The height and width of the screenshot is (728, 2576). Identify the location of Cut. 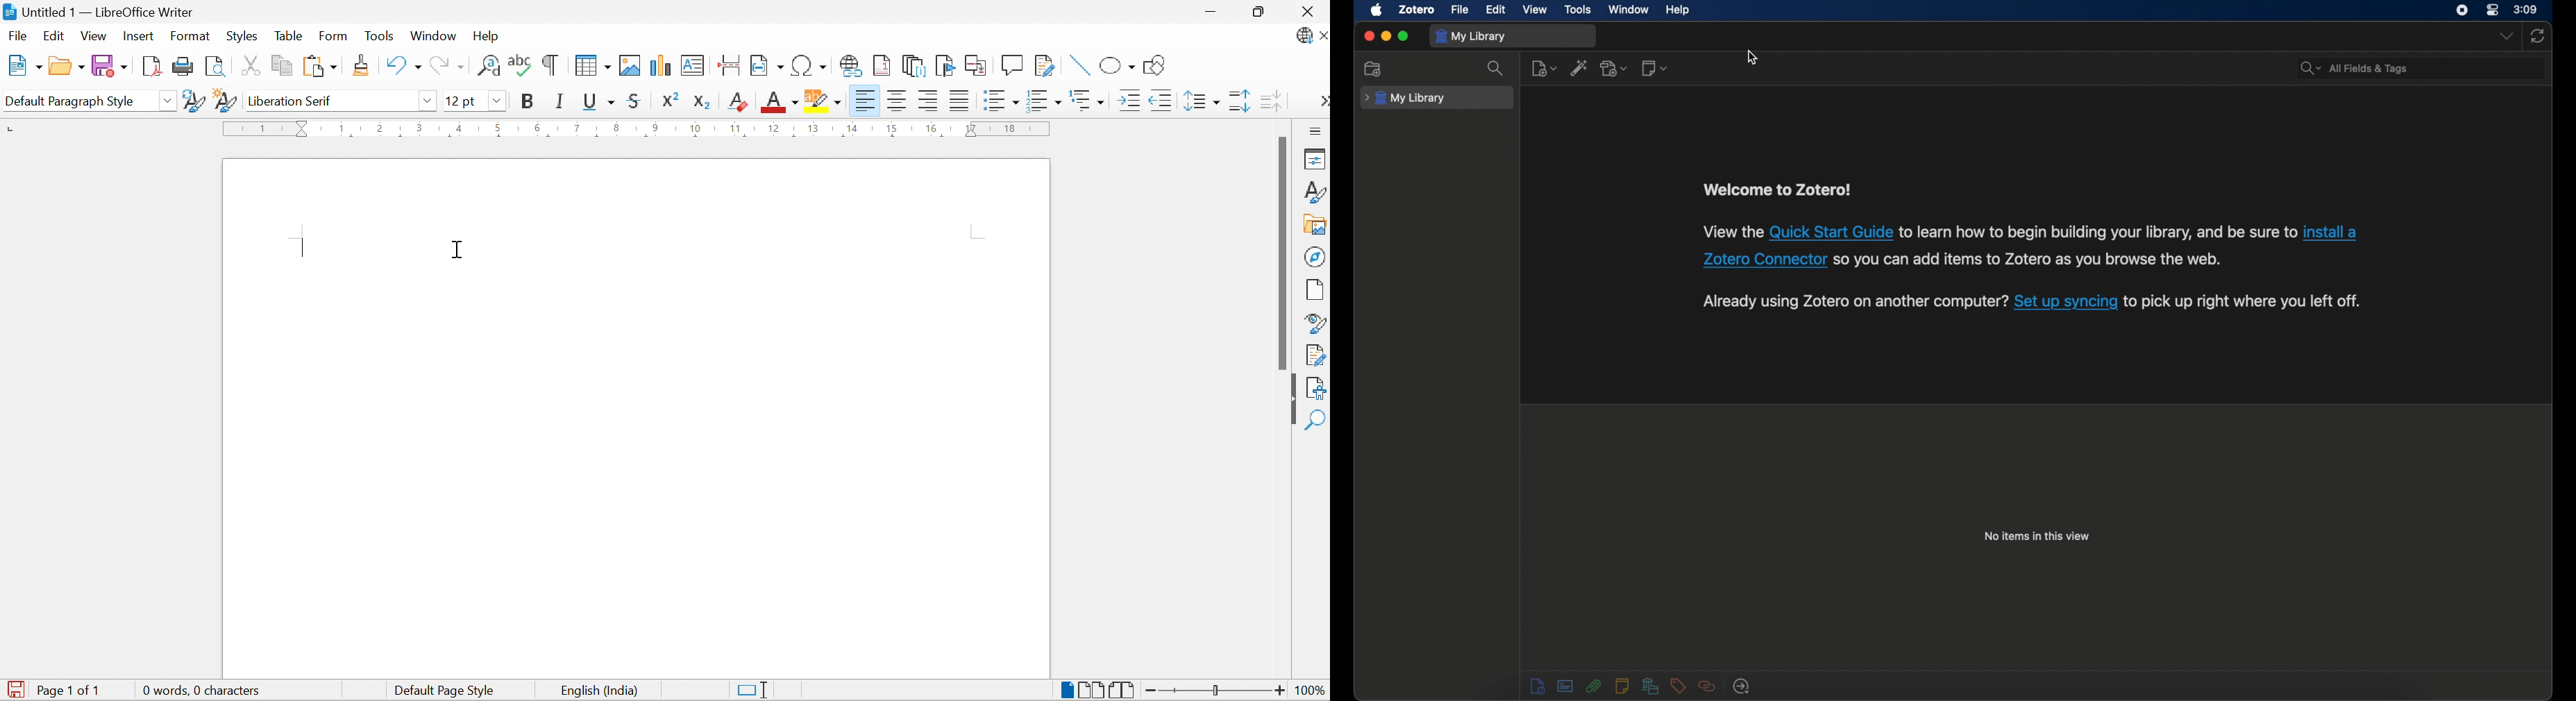
(247, 65).